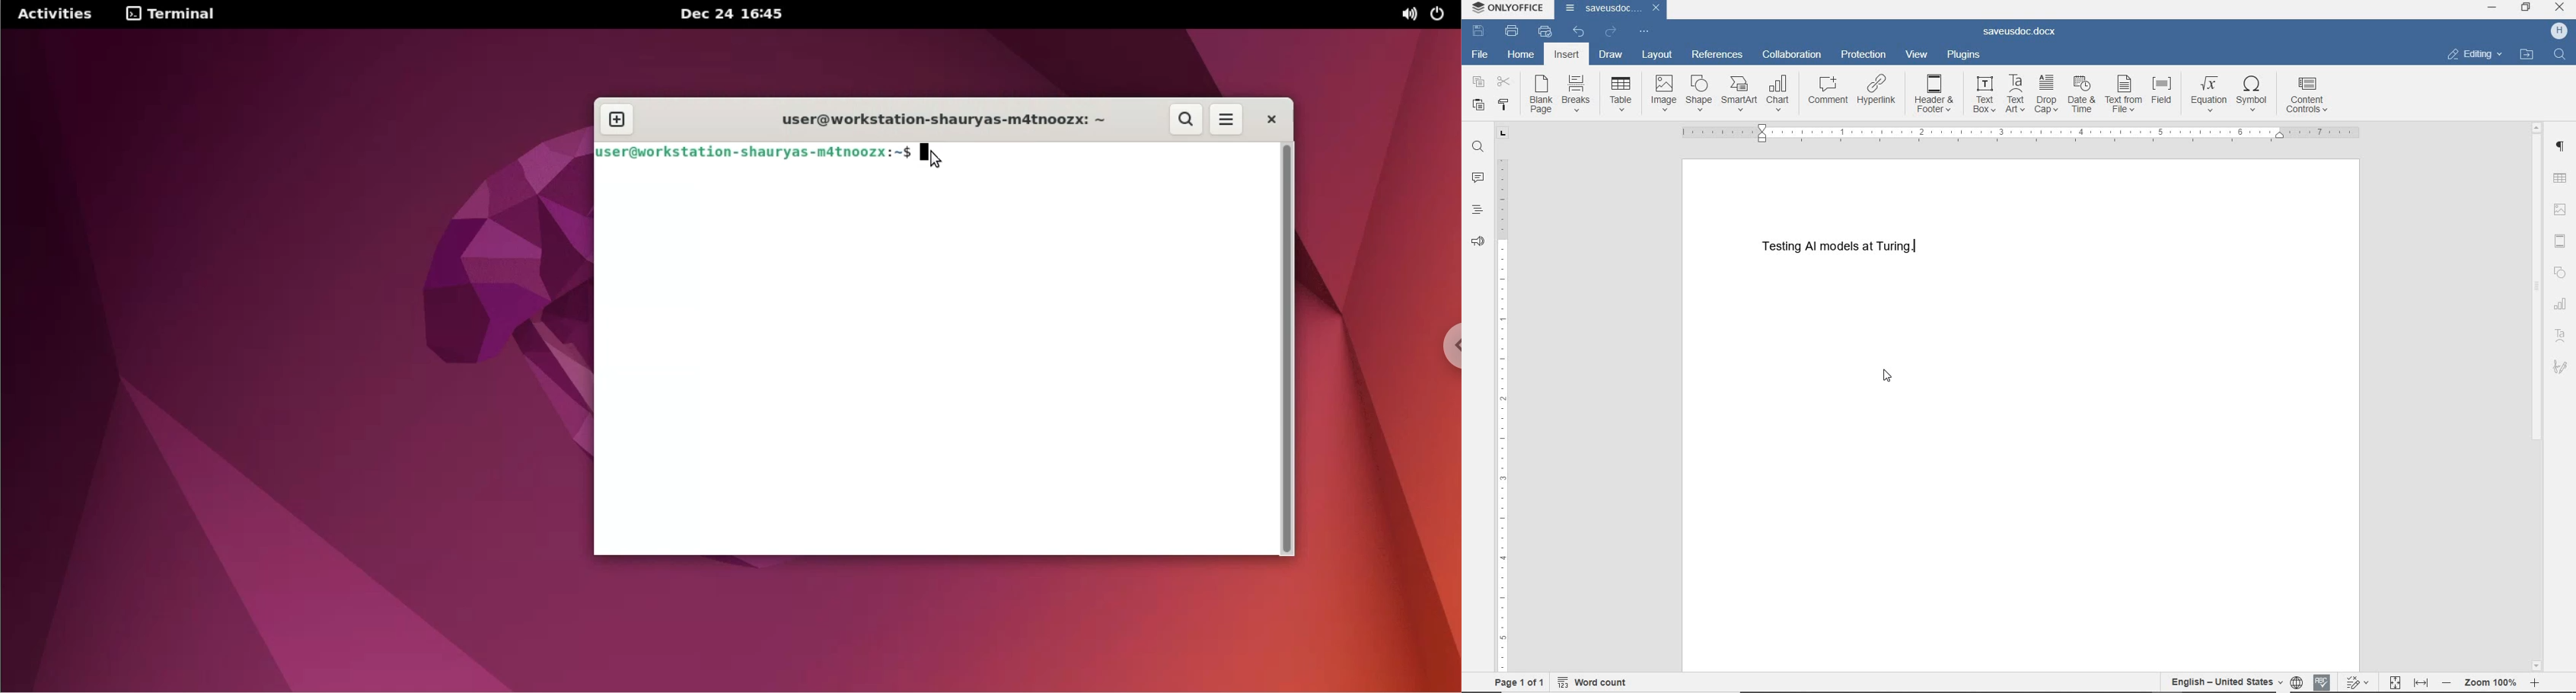 This screenshot has width=2576, height=700. What do you see at coordinates (1543, 32) in the screenshot?
I see `quick print` at bounding box center [1543, 32].